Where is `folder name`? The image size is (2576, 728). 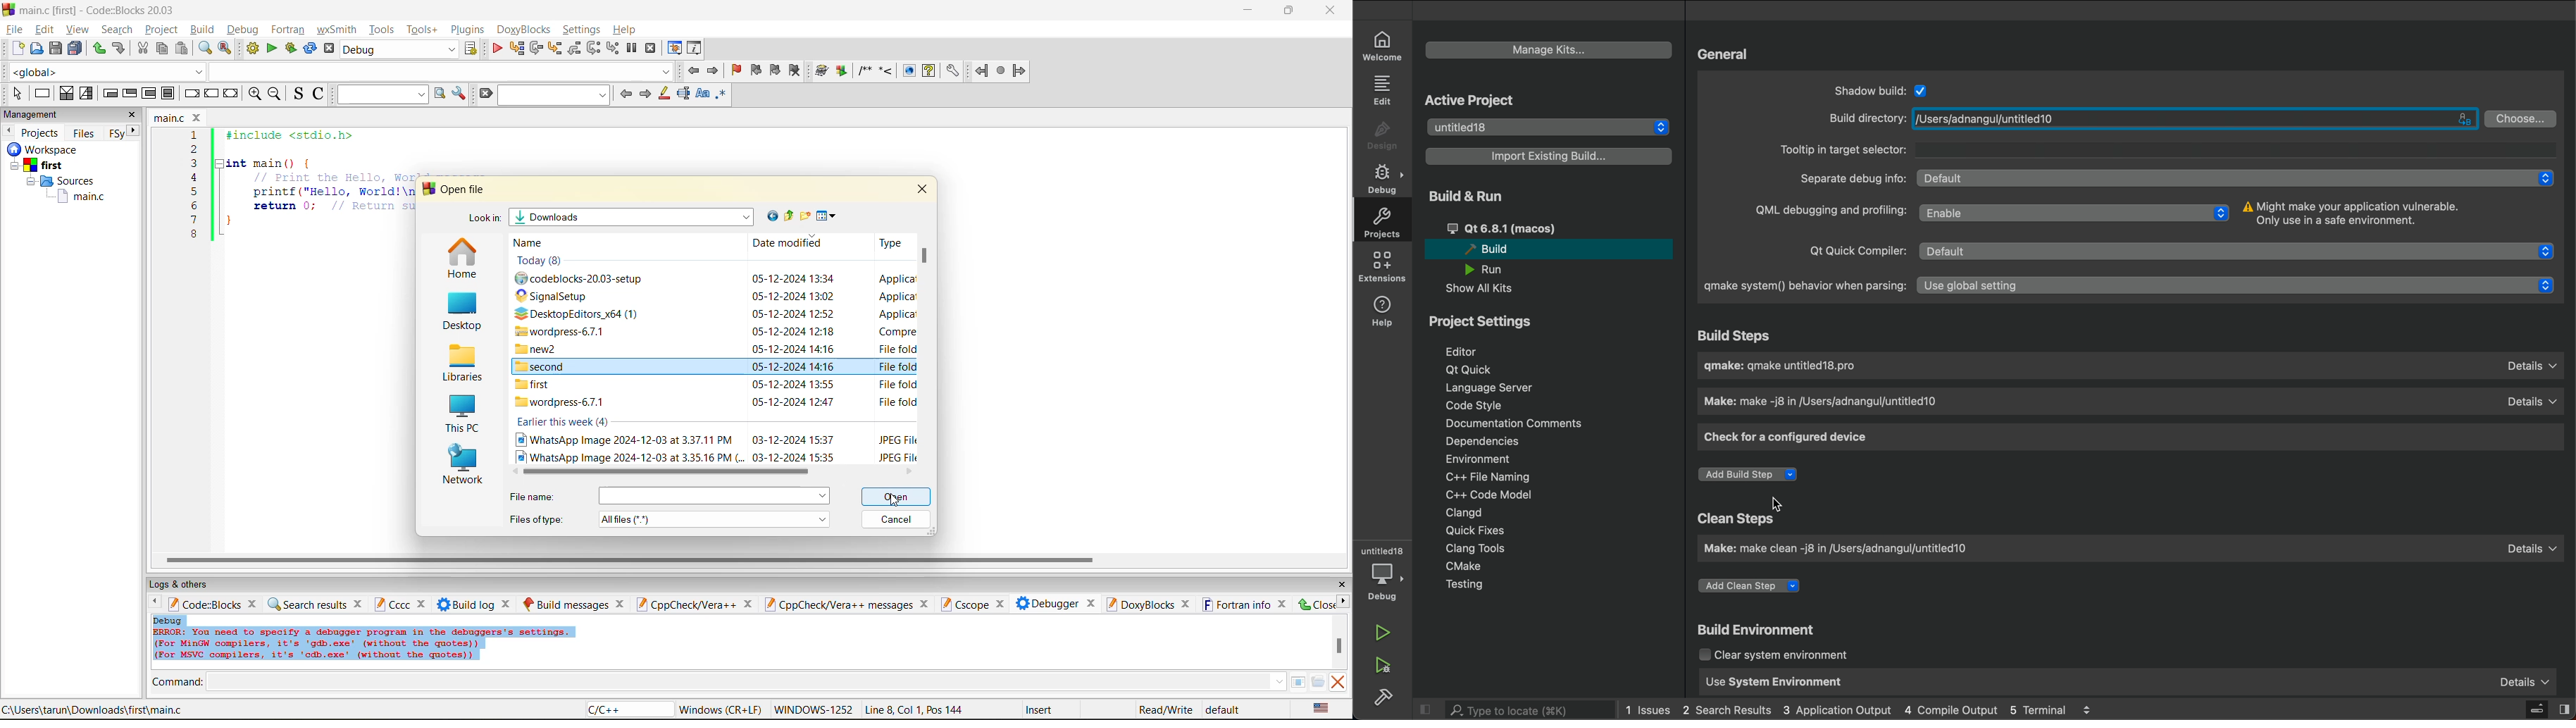
folder name is located at coordinates (633, 217).